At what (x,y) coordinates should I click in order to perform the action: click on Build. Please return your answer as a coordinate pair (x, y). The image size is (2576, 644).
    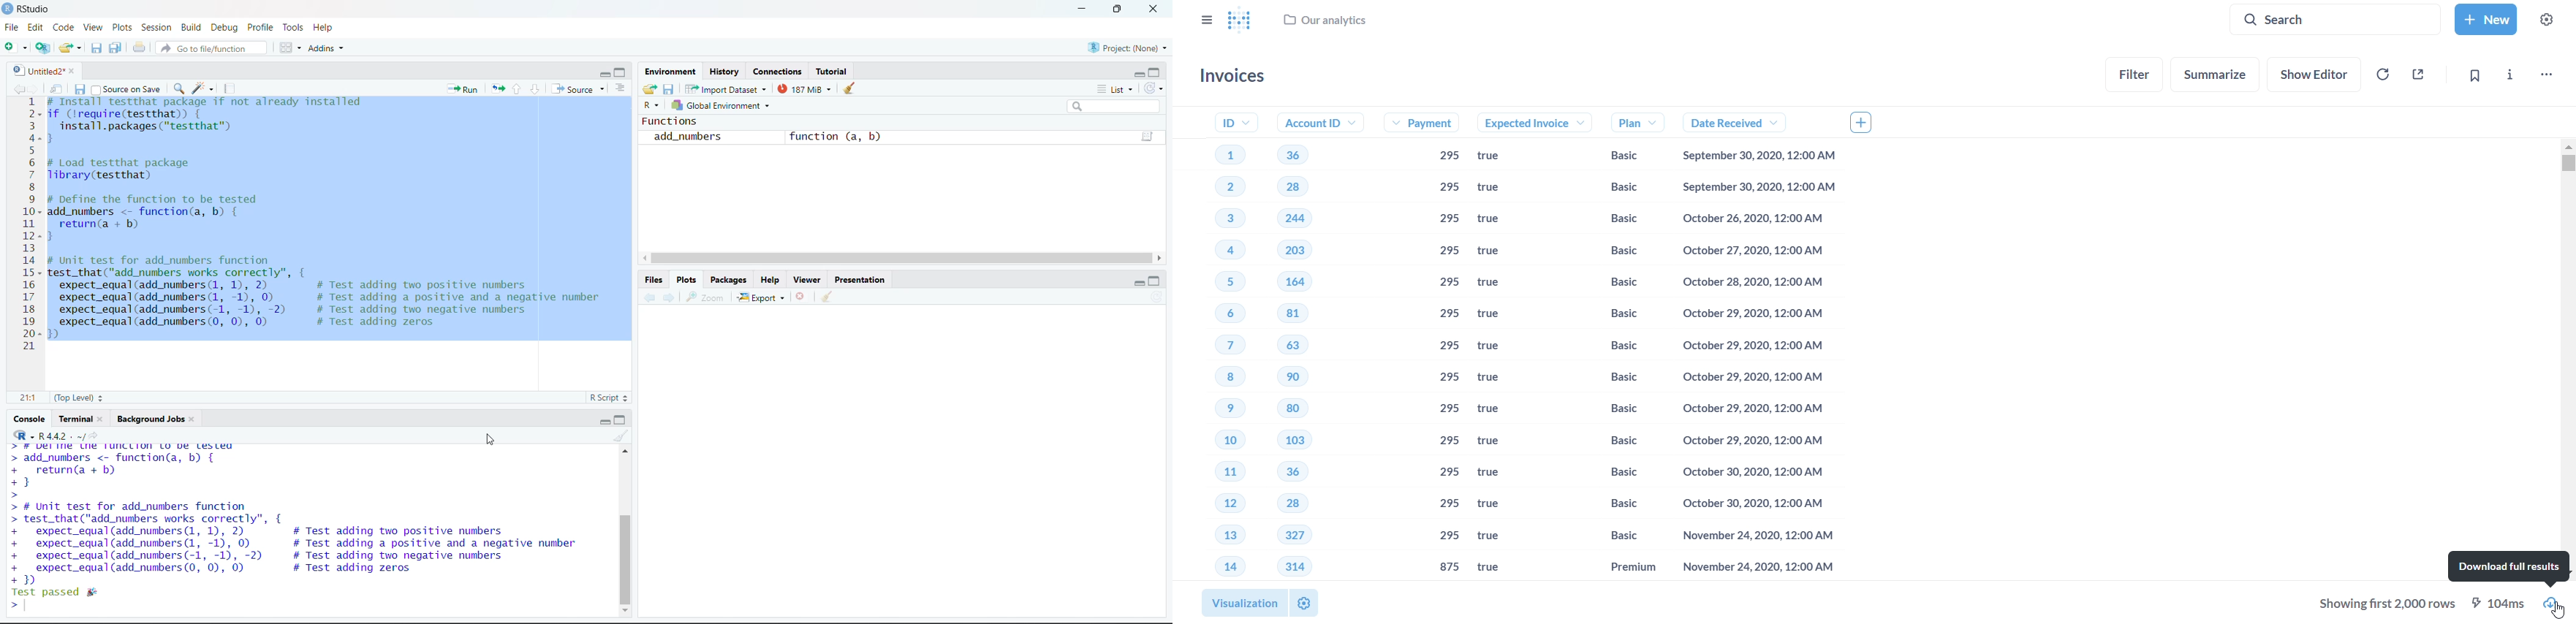
    Looking at the image, I should click on (191, 27).